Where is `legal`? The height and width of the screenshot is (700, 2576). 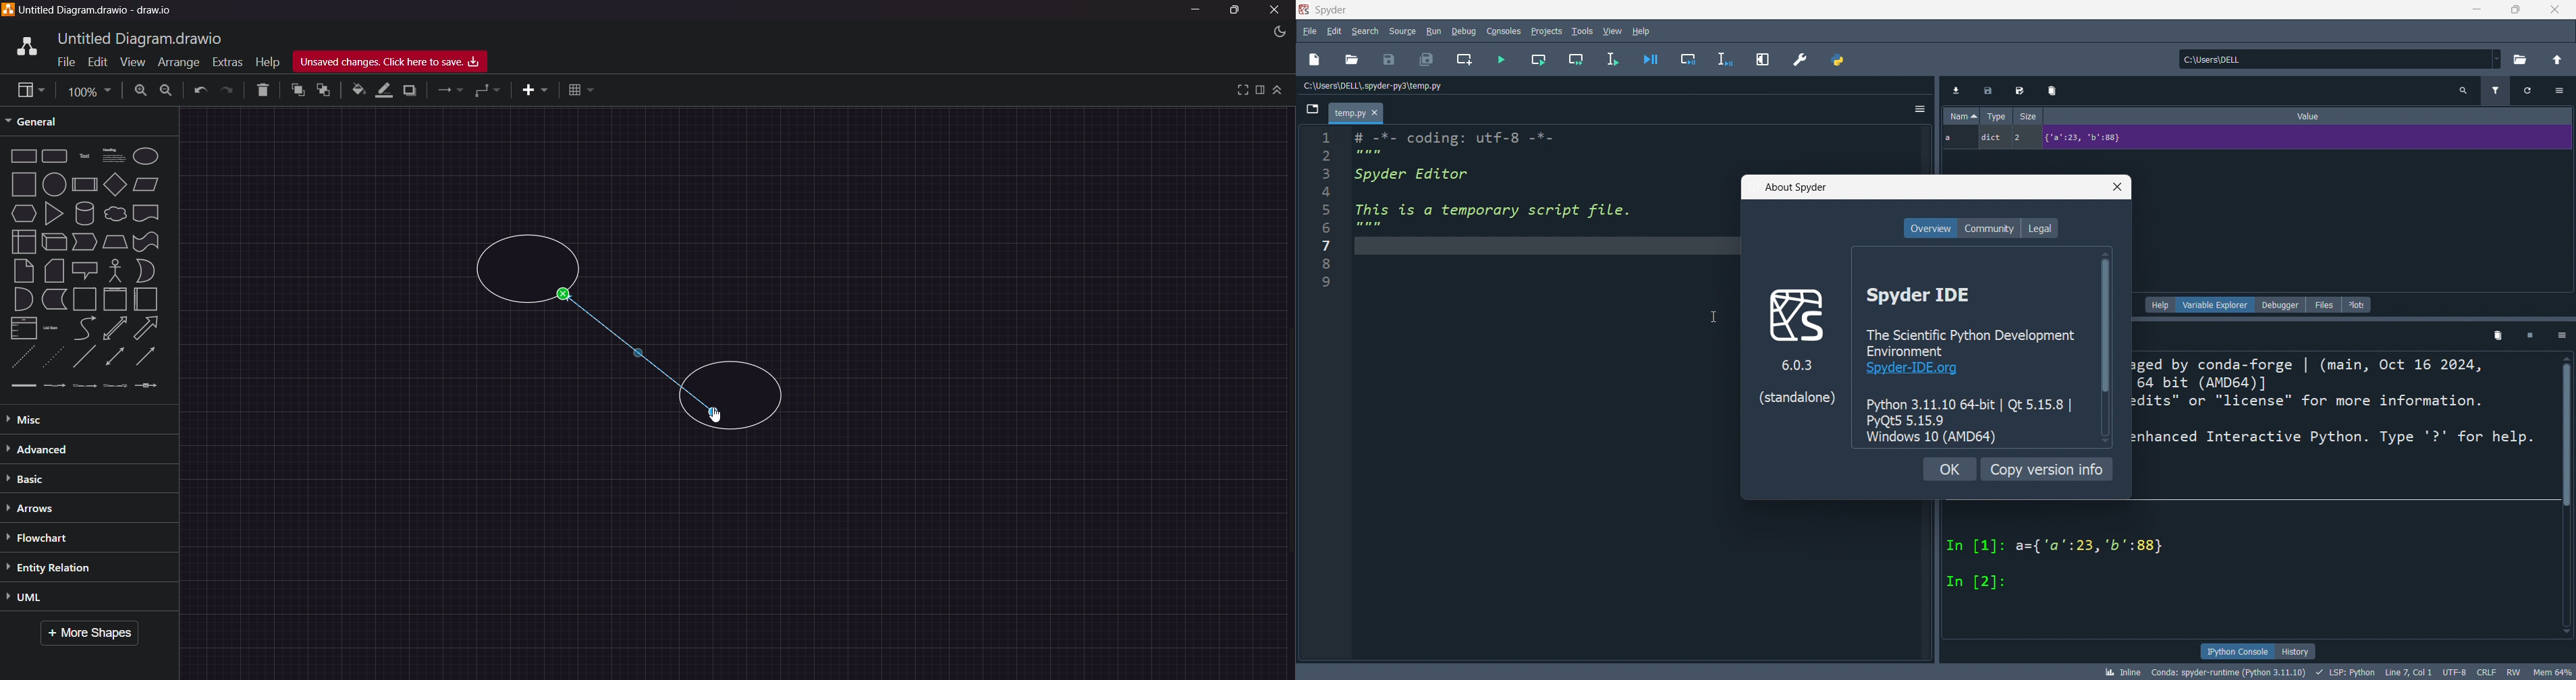
legal is located at coordinates (2040, 227).